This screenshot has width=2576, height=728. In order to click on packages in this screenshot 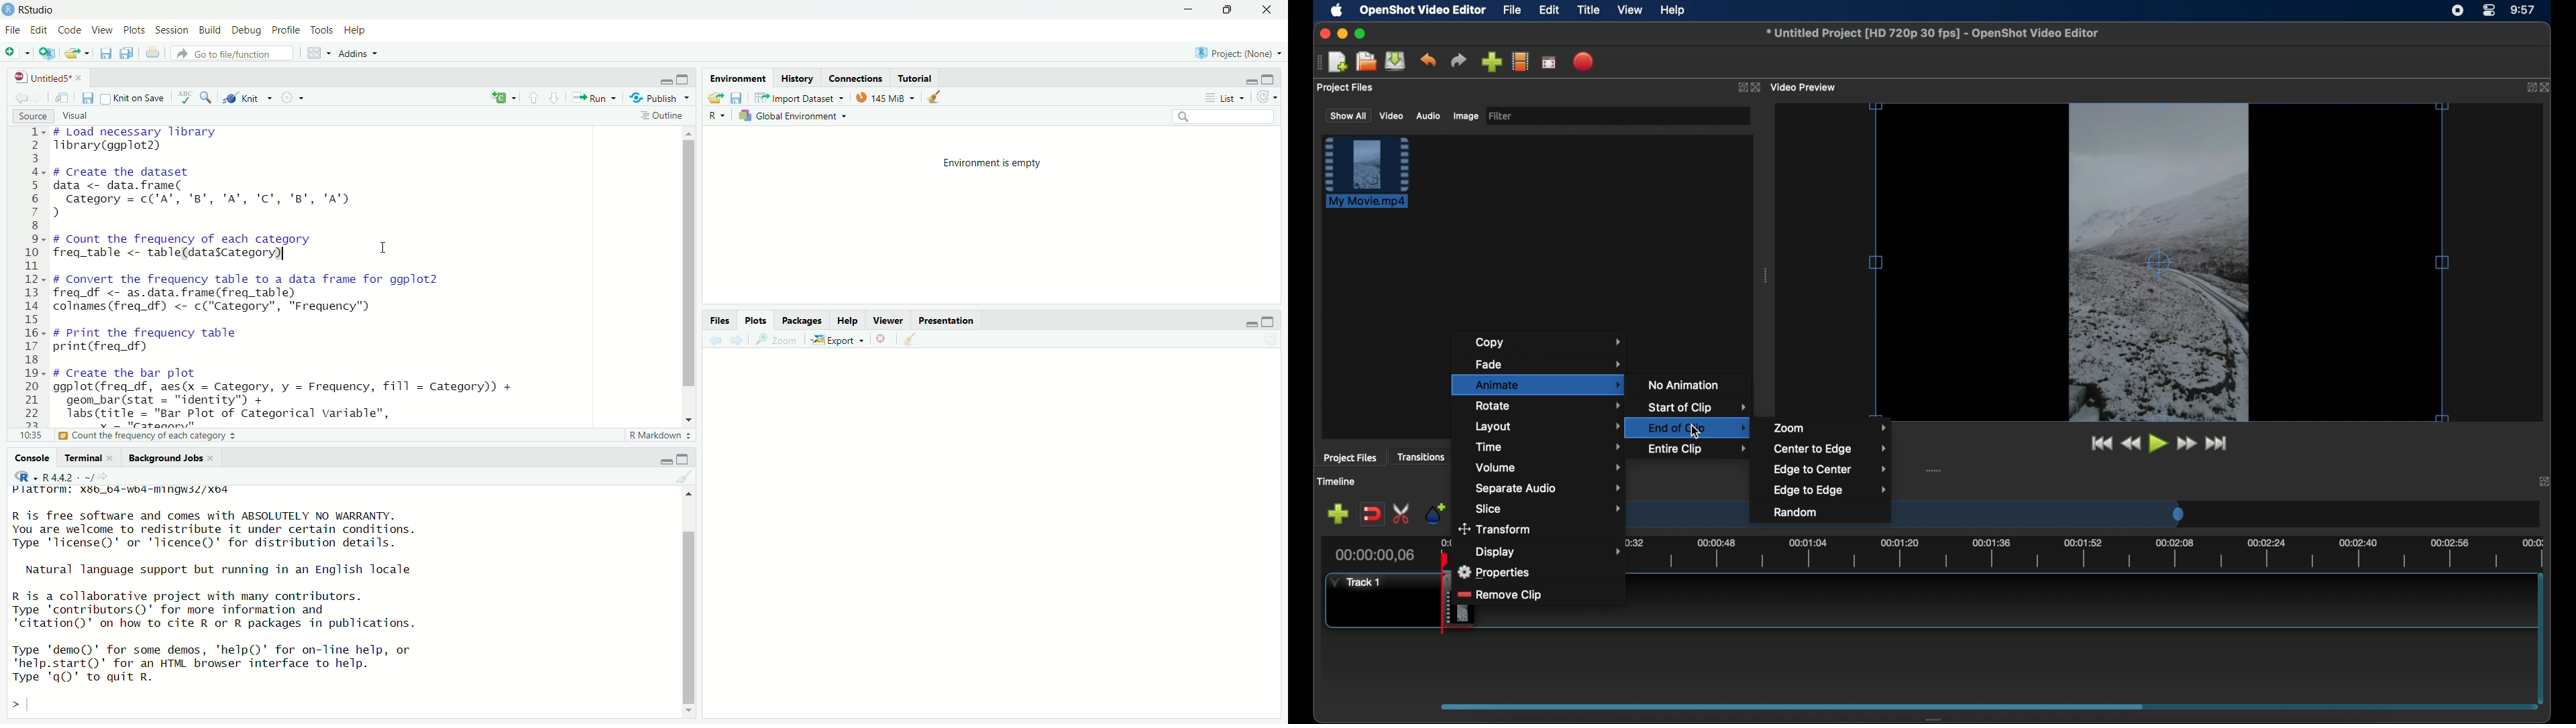, I will do `click(802, 320)`.